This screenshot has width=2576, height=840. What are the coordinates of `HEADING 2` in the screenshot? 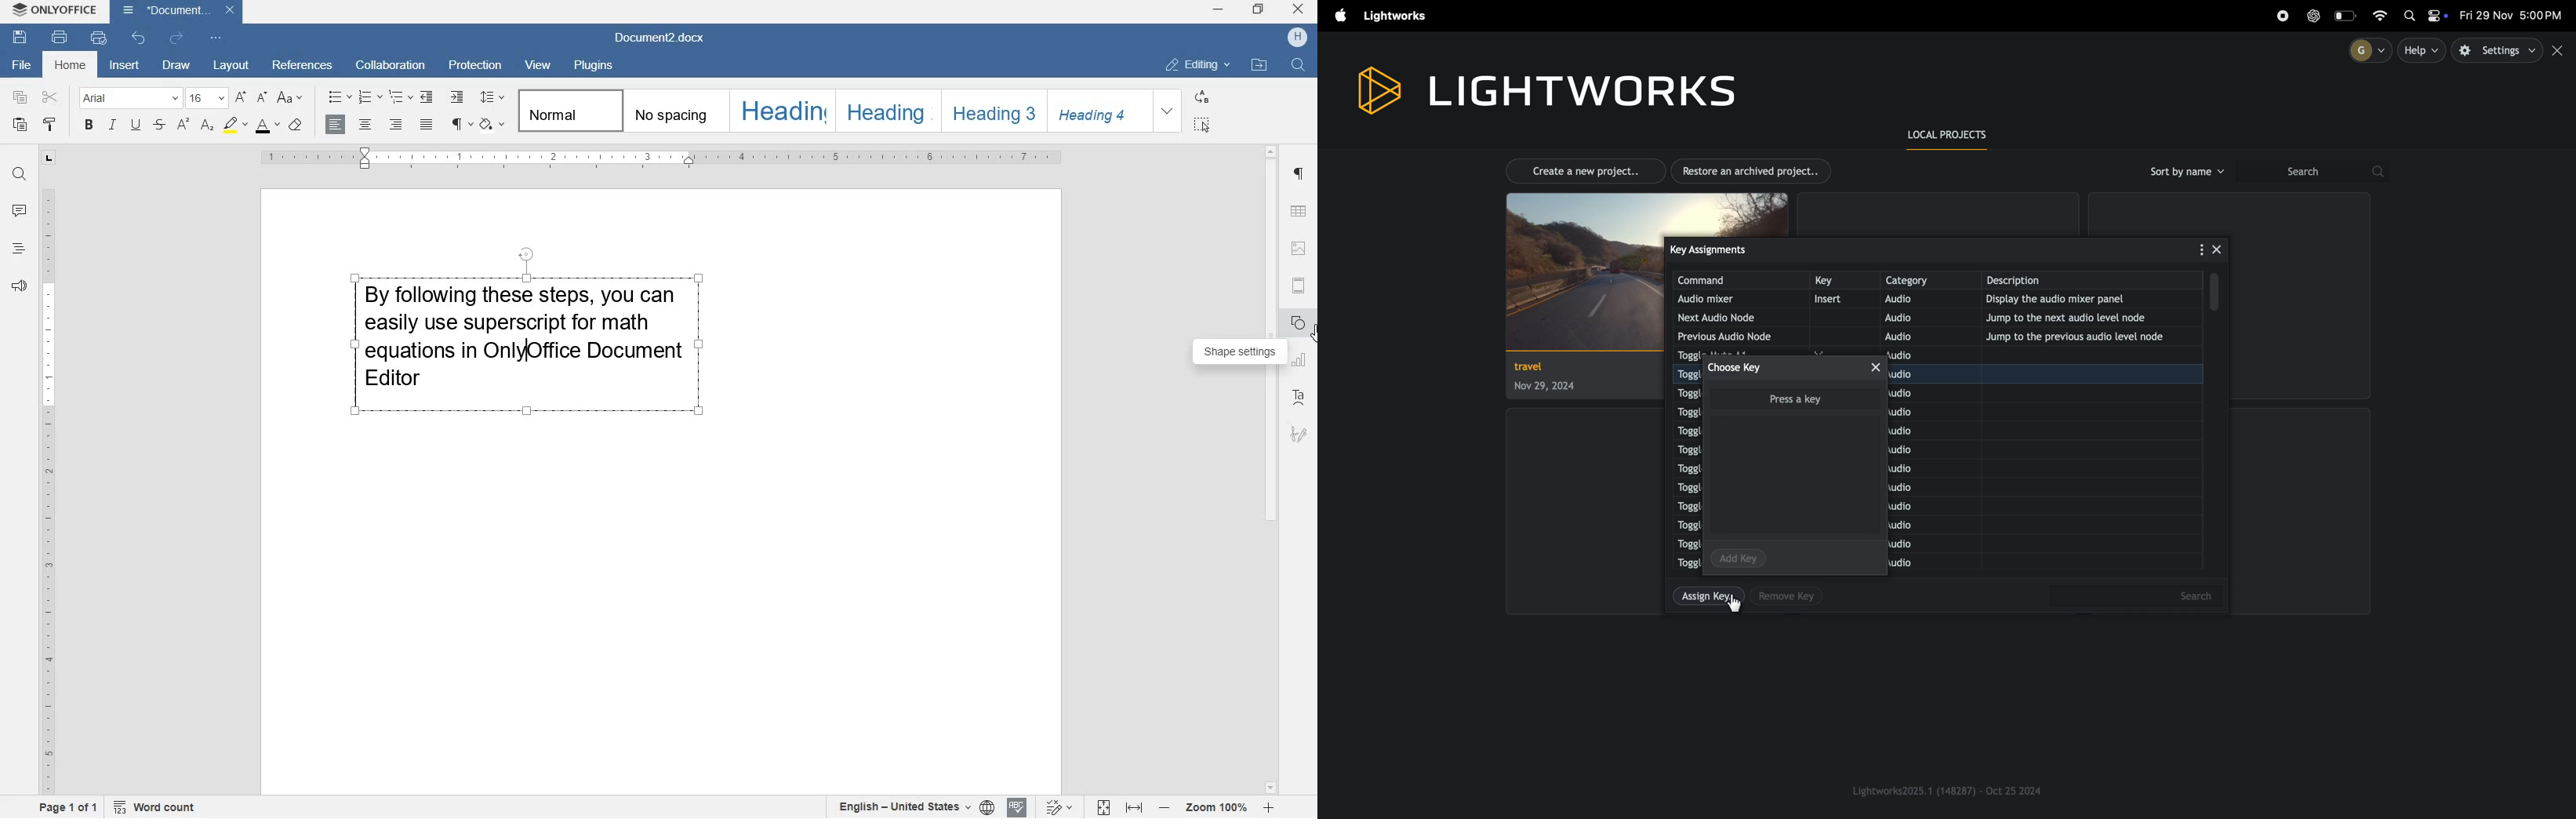 It's located at (885, 110).